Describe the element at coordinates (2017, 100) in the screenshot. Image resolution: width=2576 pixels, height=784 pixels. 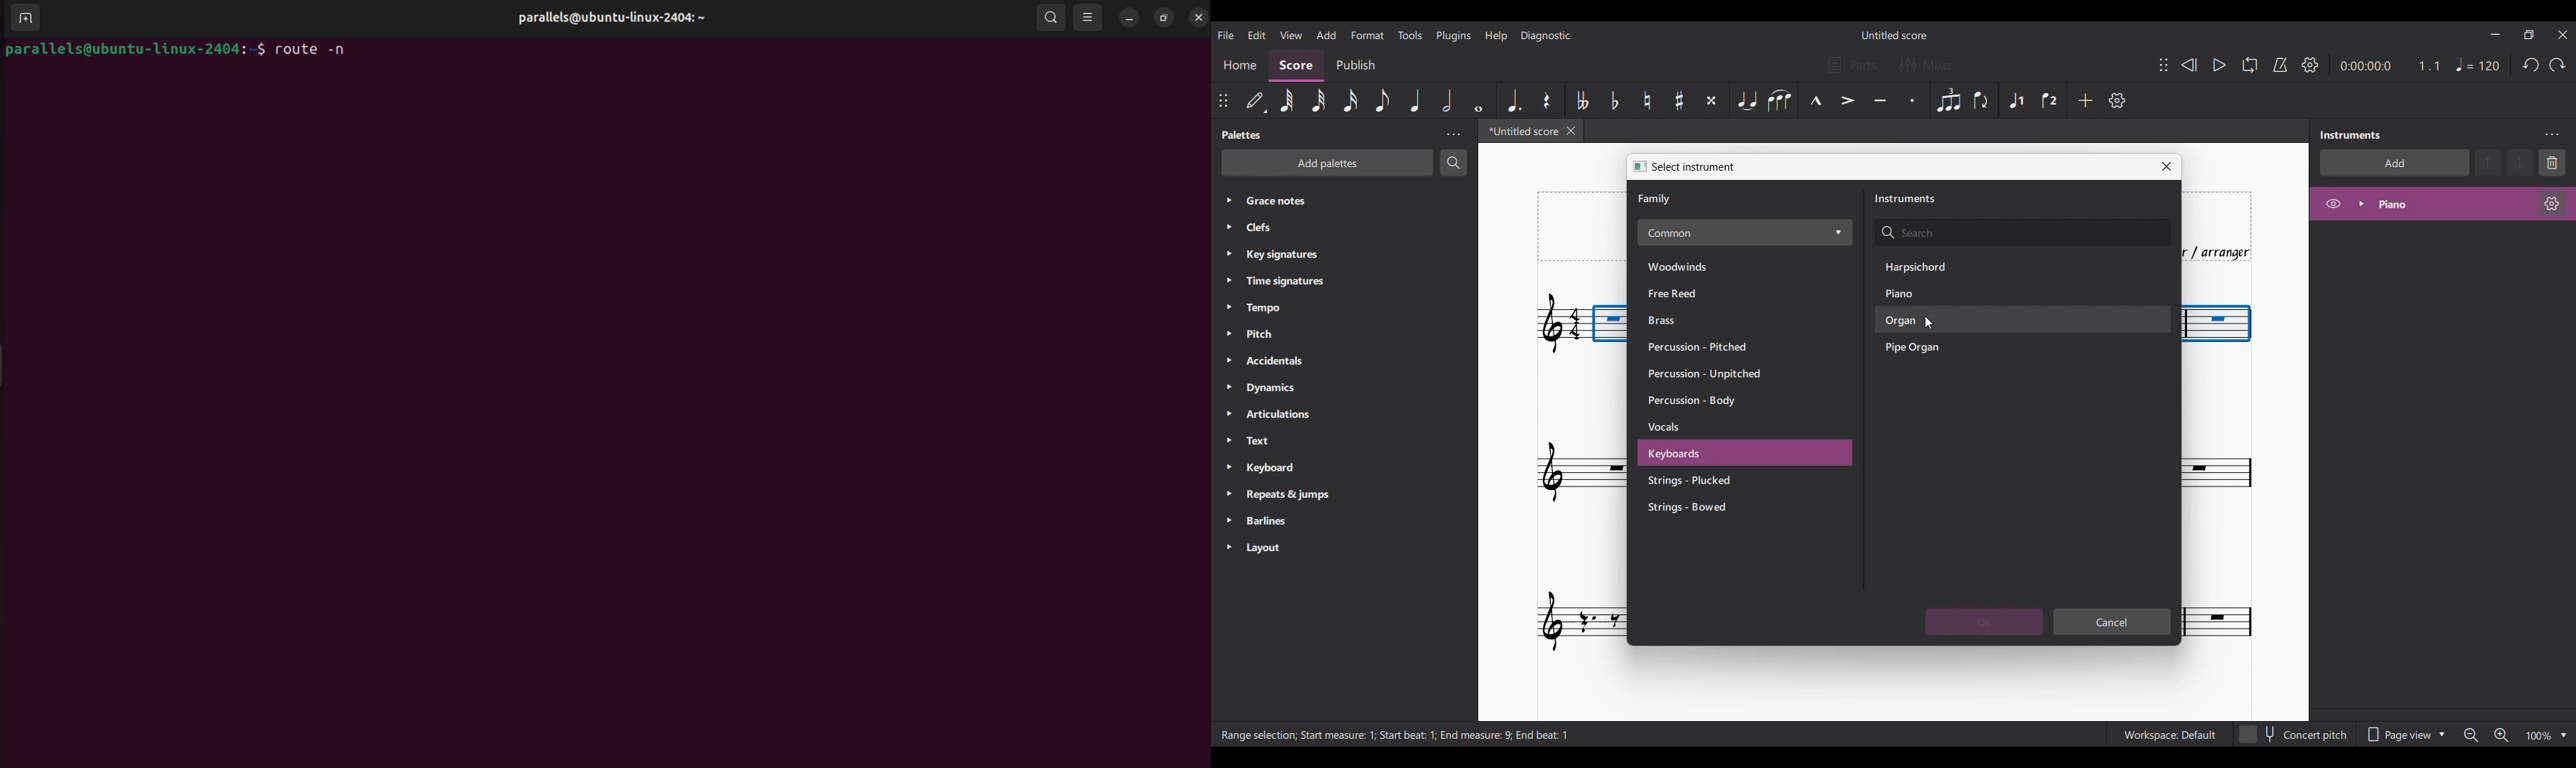
I see `Highlighted due to current selection` at that location.